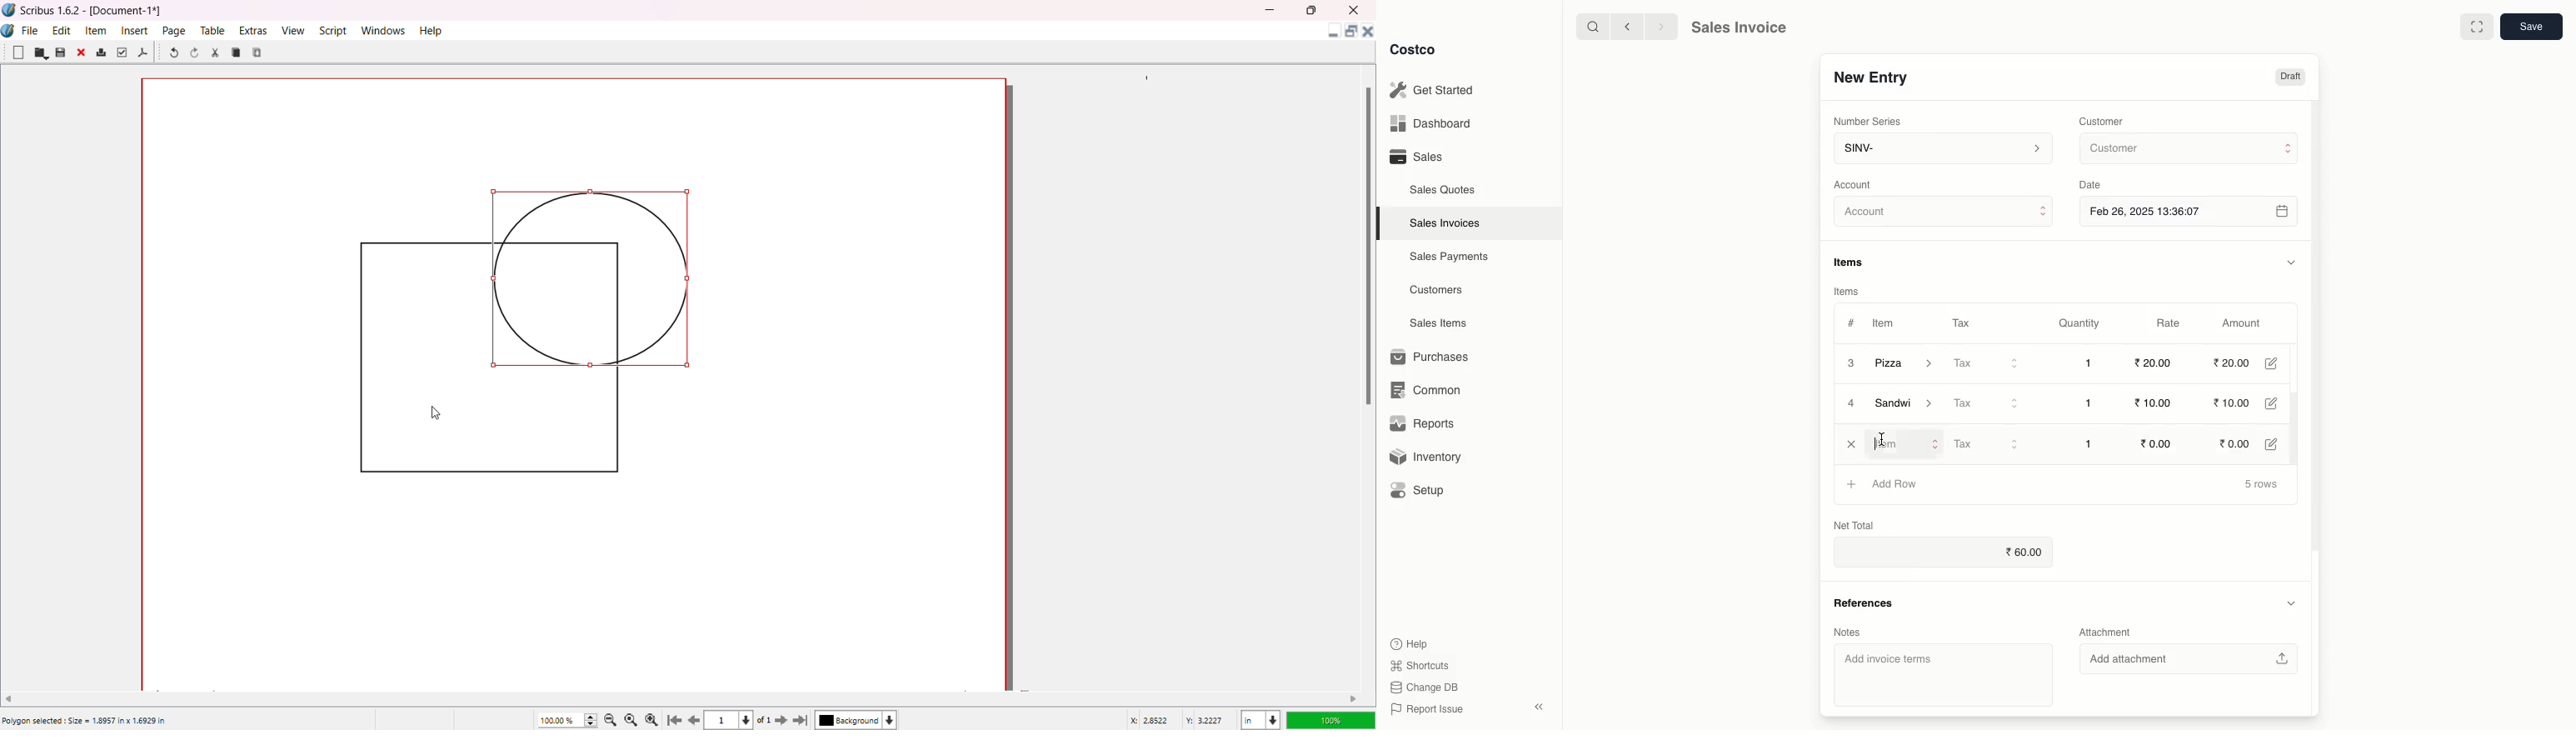 This screenshot has height=756, width=2576. Describe the element at coordinates (1855, 262) in the screenshot. I see `Items` at that location.